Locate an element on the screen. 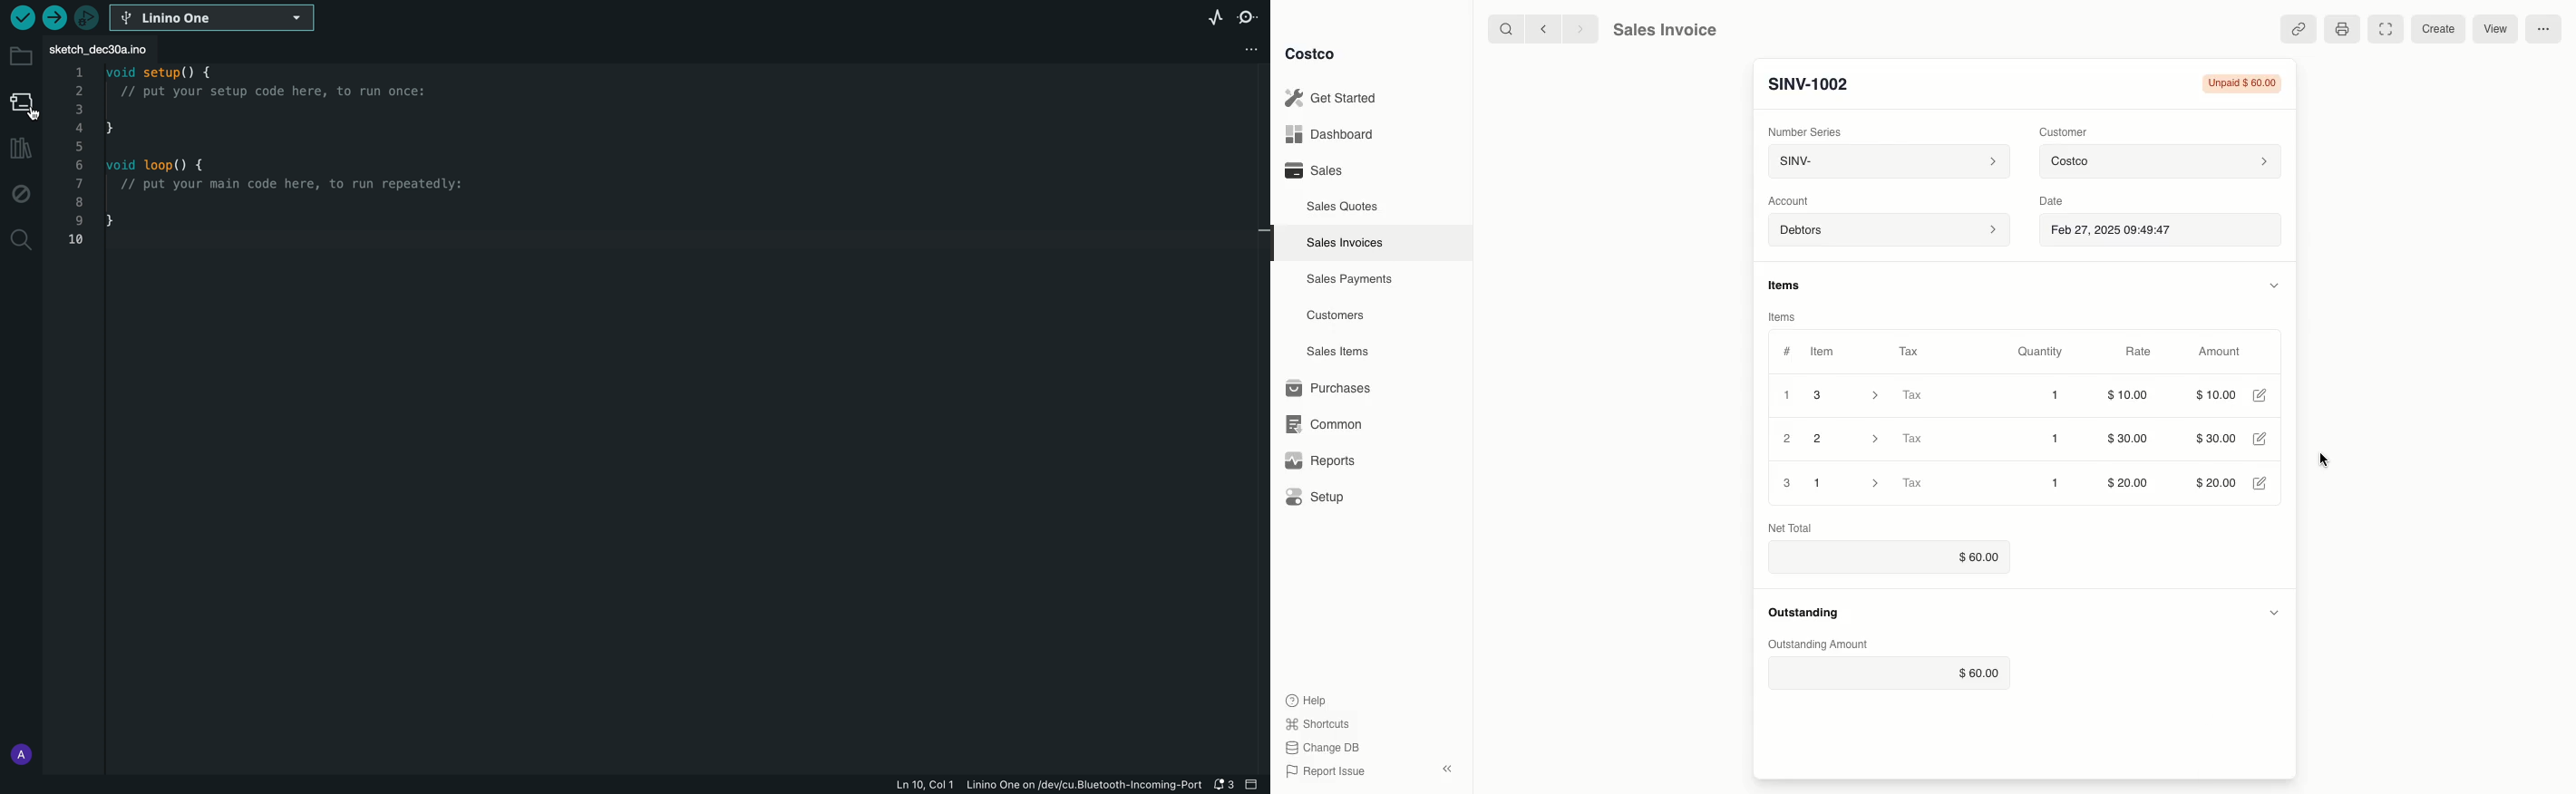  More options  is located at coordinates (2549, 30).